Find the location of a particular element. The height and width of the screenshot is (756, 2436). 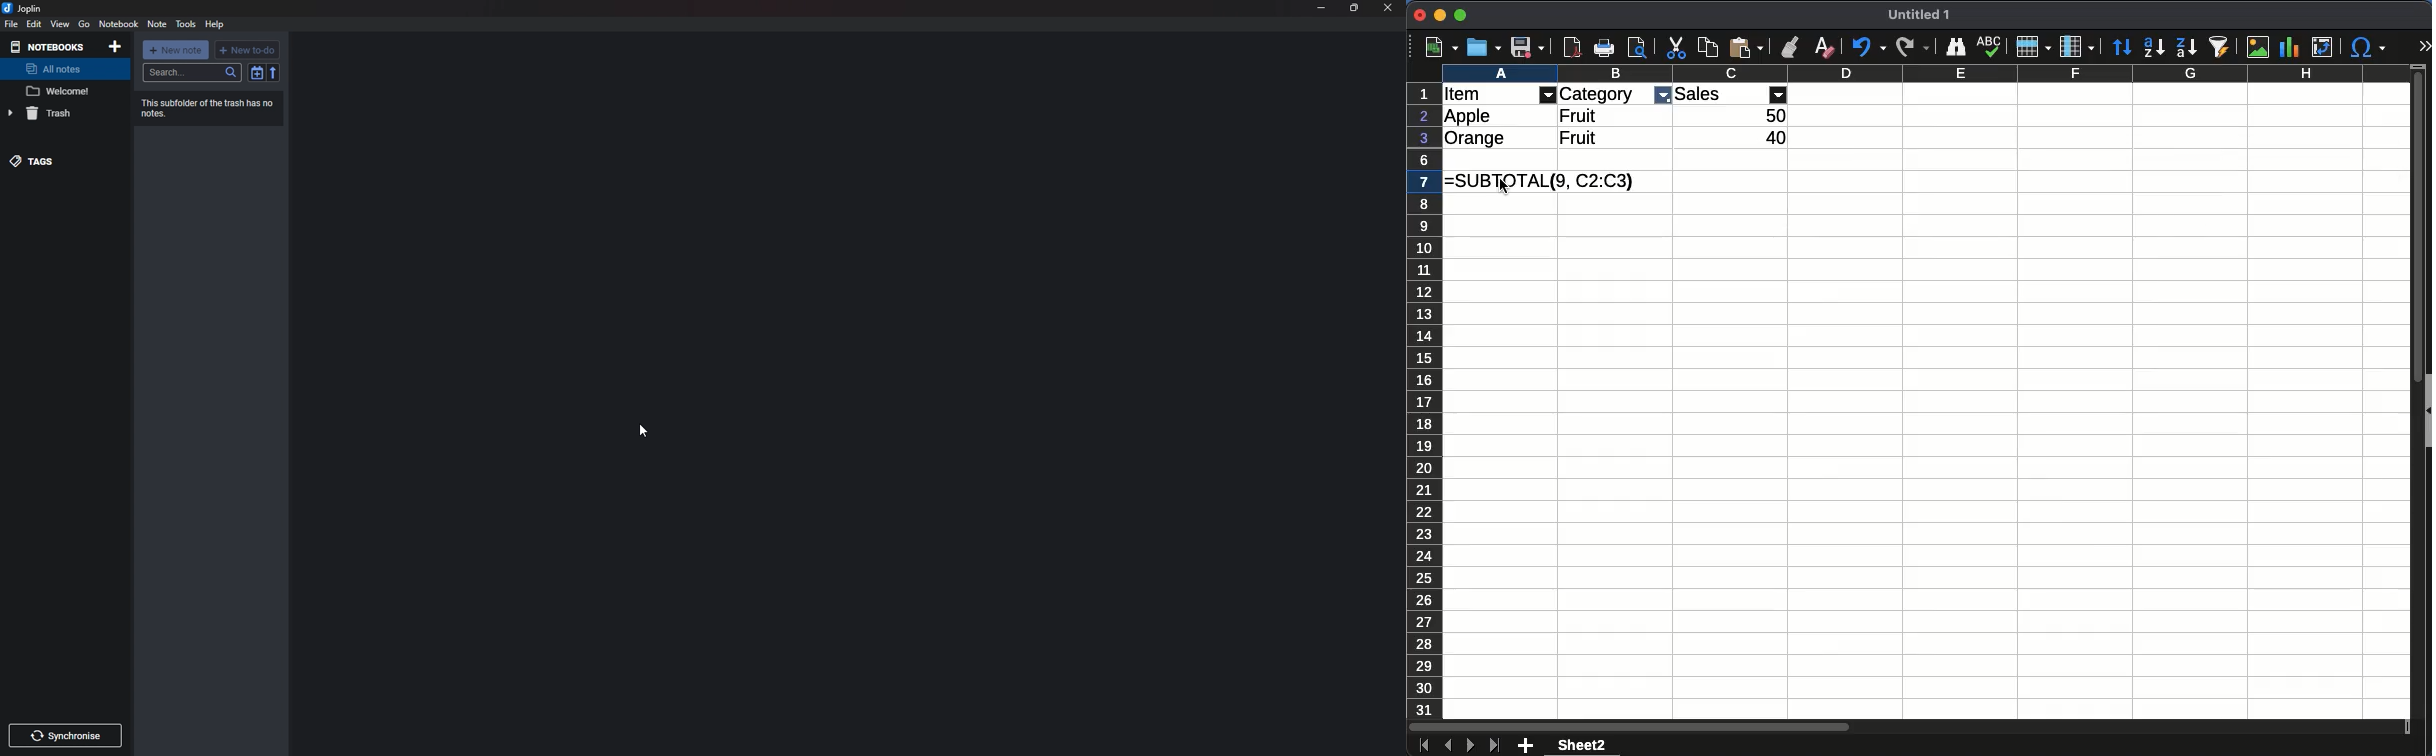

autofilter is located at coordinates (2221, 48).